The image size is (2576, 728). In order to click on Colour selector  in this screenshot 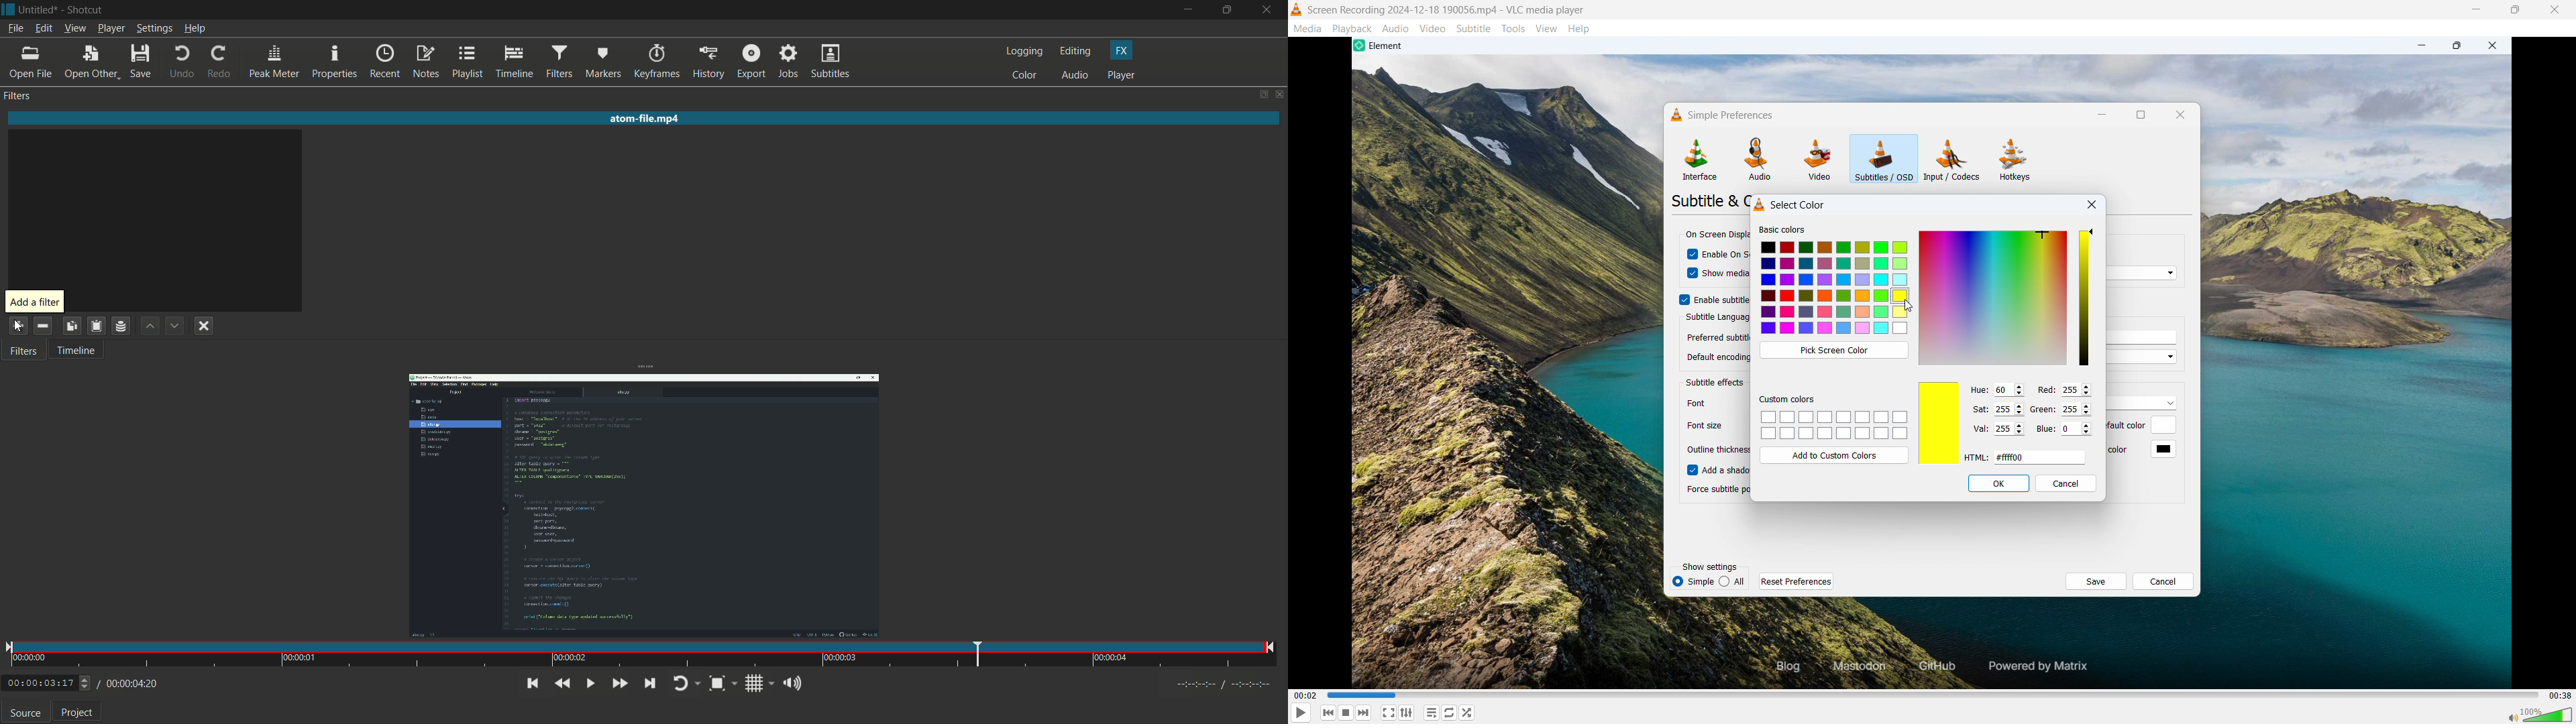, I will do `click(1993, 298)`.